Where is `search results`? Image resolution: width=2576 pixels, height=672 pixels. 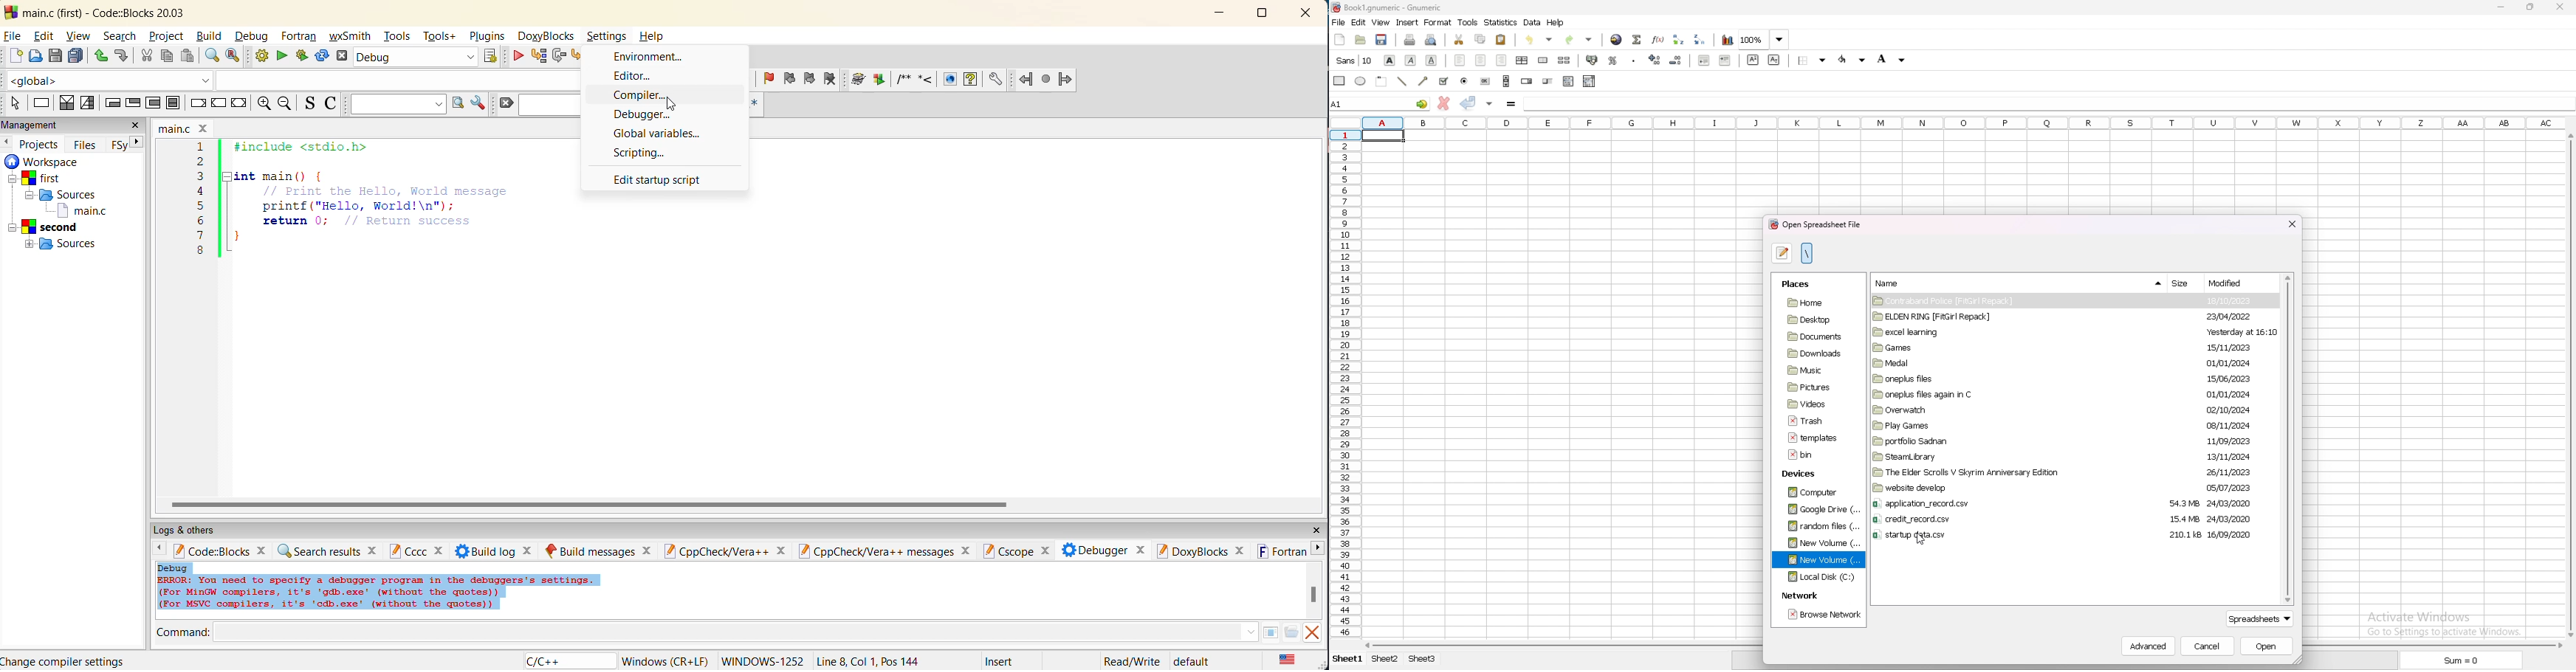
search results is located at coordinates (329, 551).